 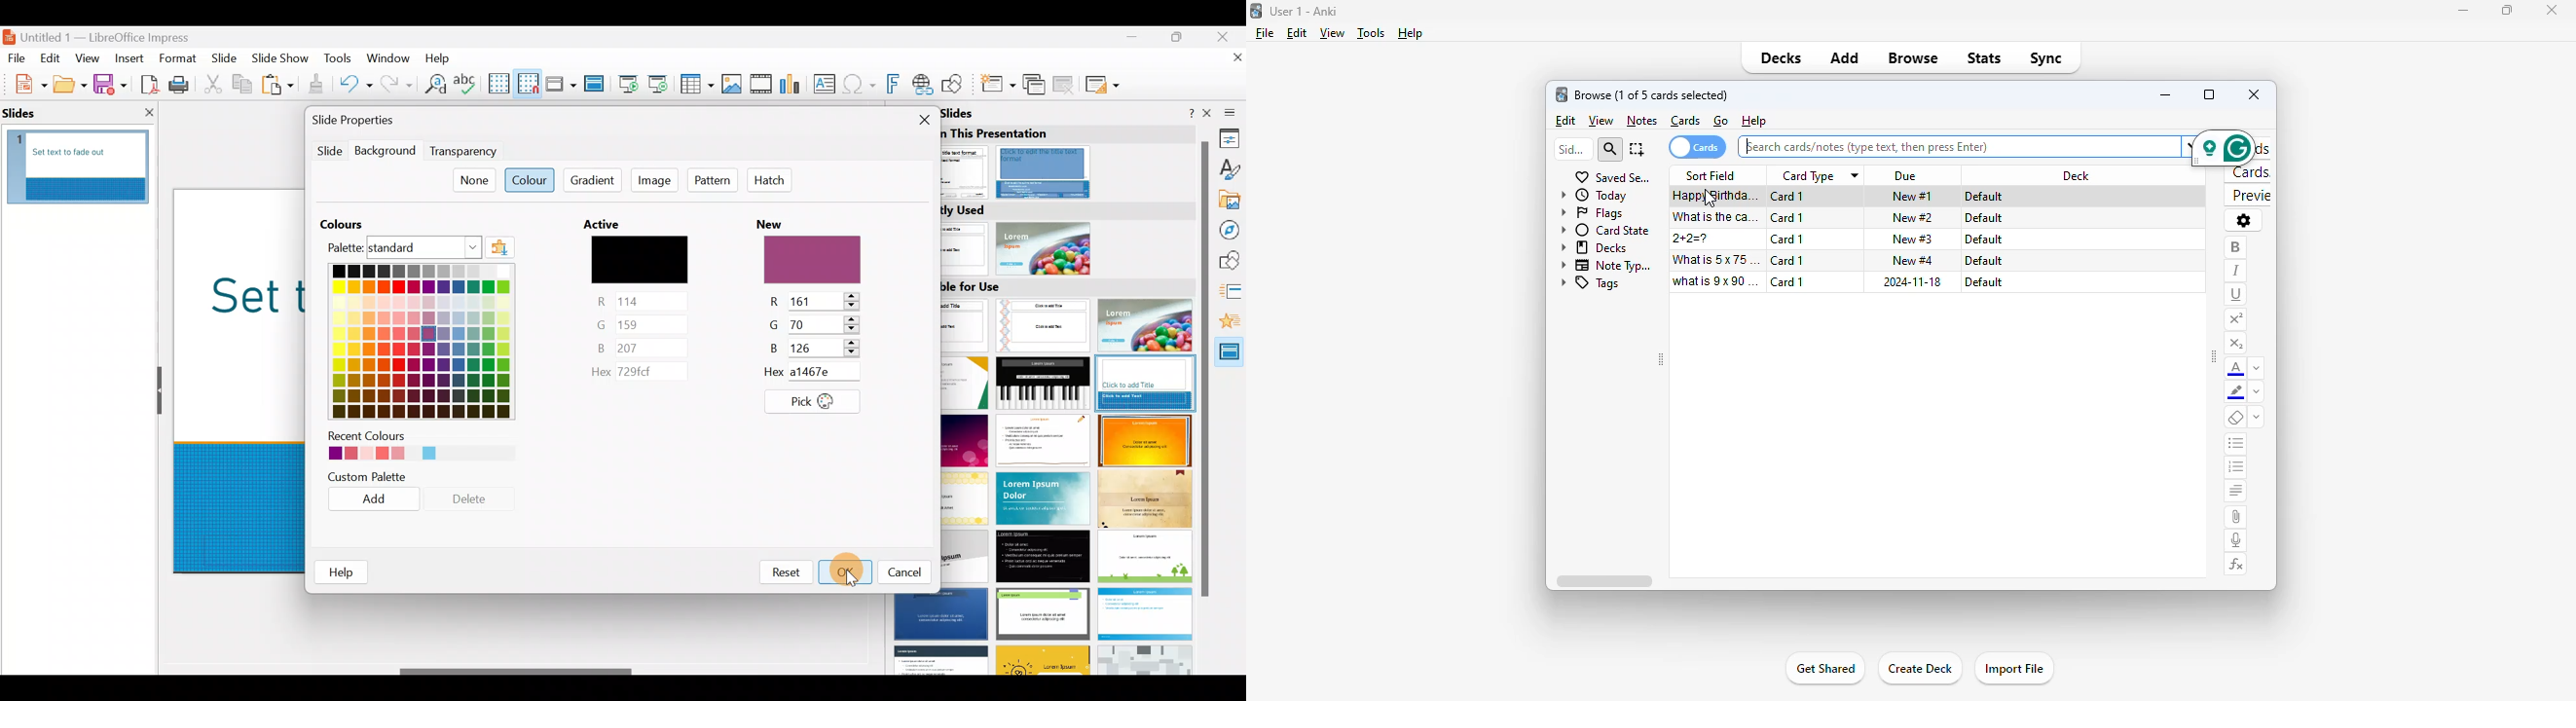 I want to click on New, so click(x=24, y=82).